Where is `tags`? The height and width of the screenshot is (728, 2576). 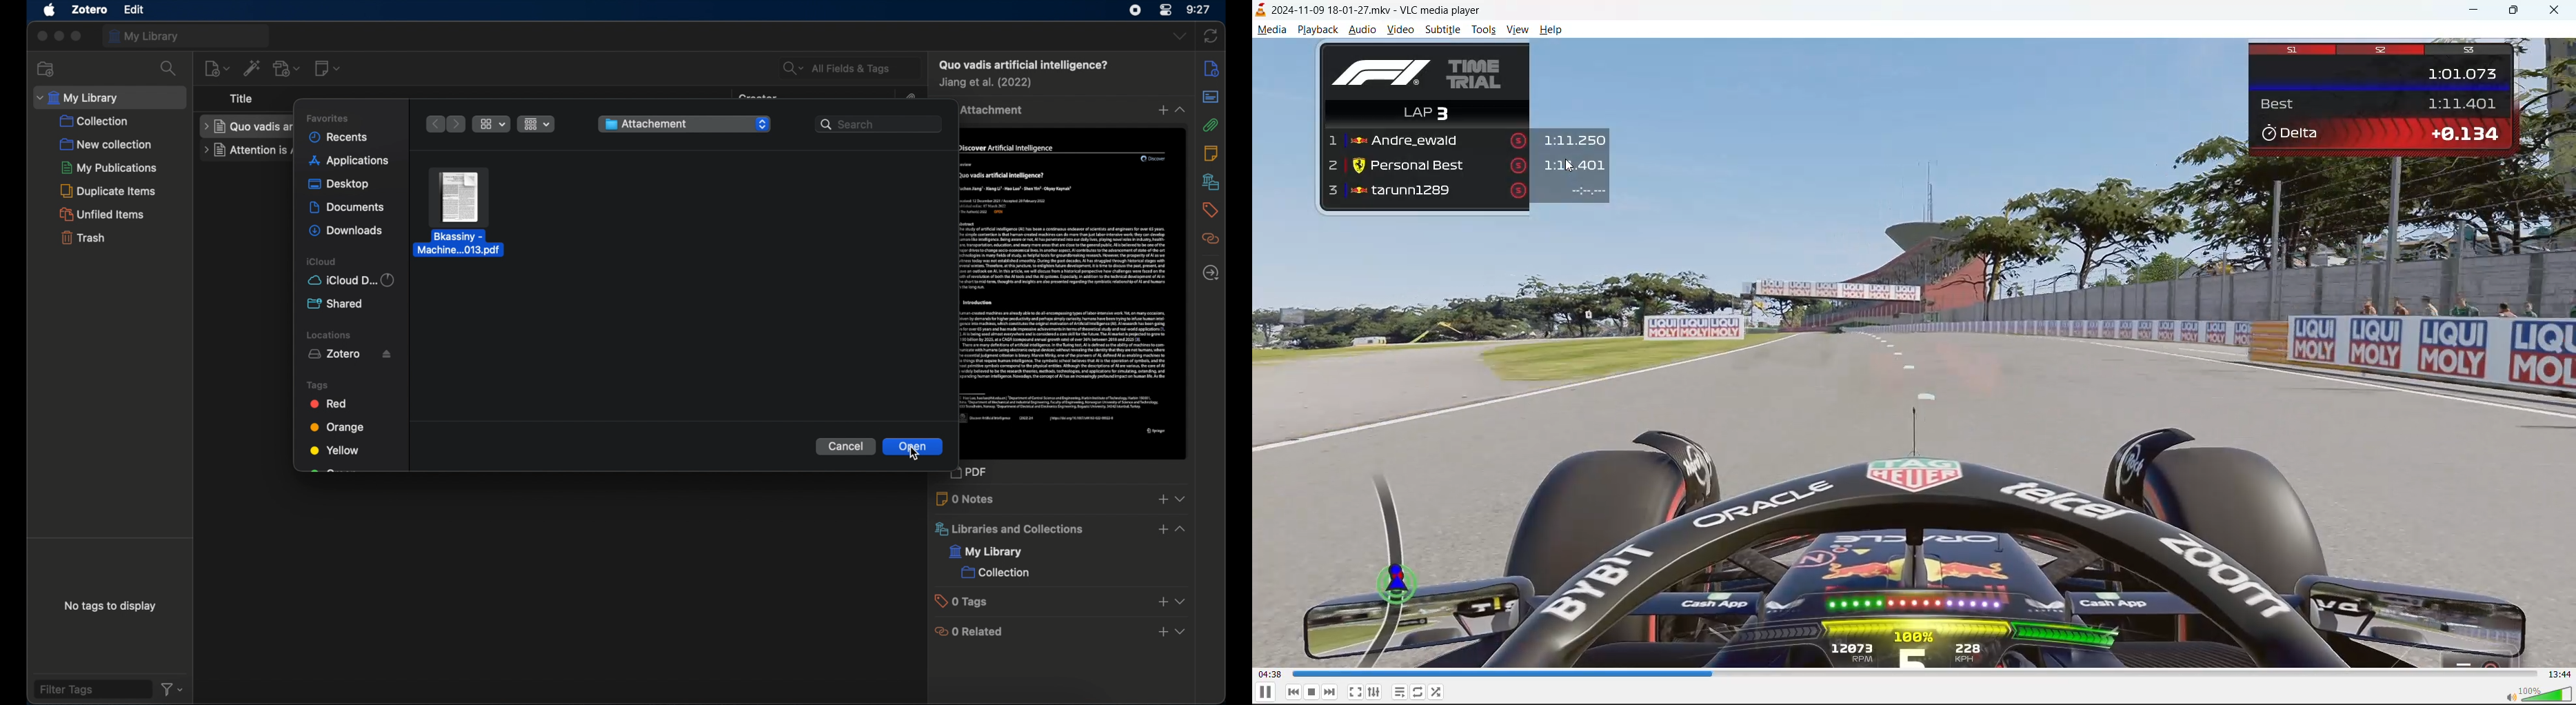
tags is located at coordinates (318, 385).